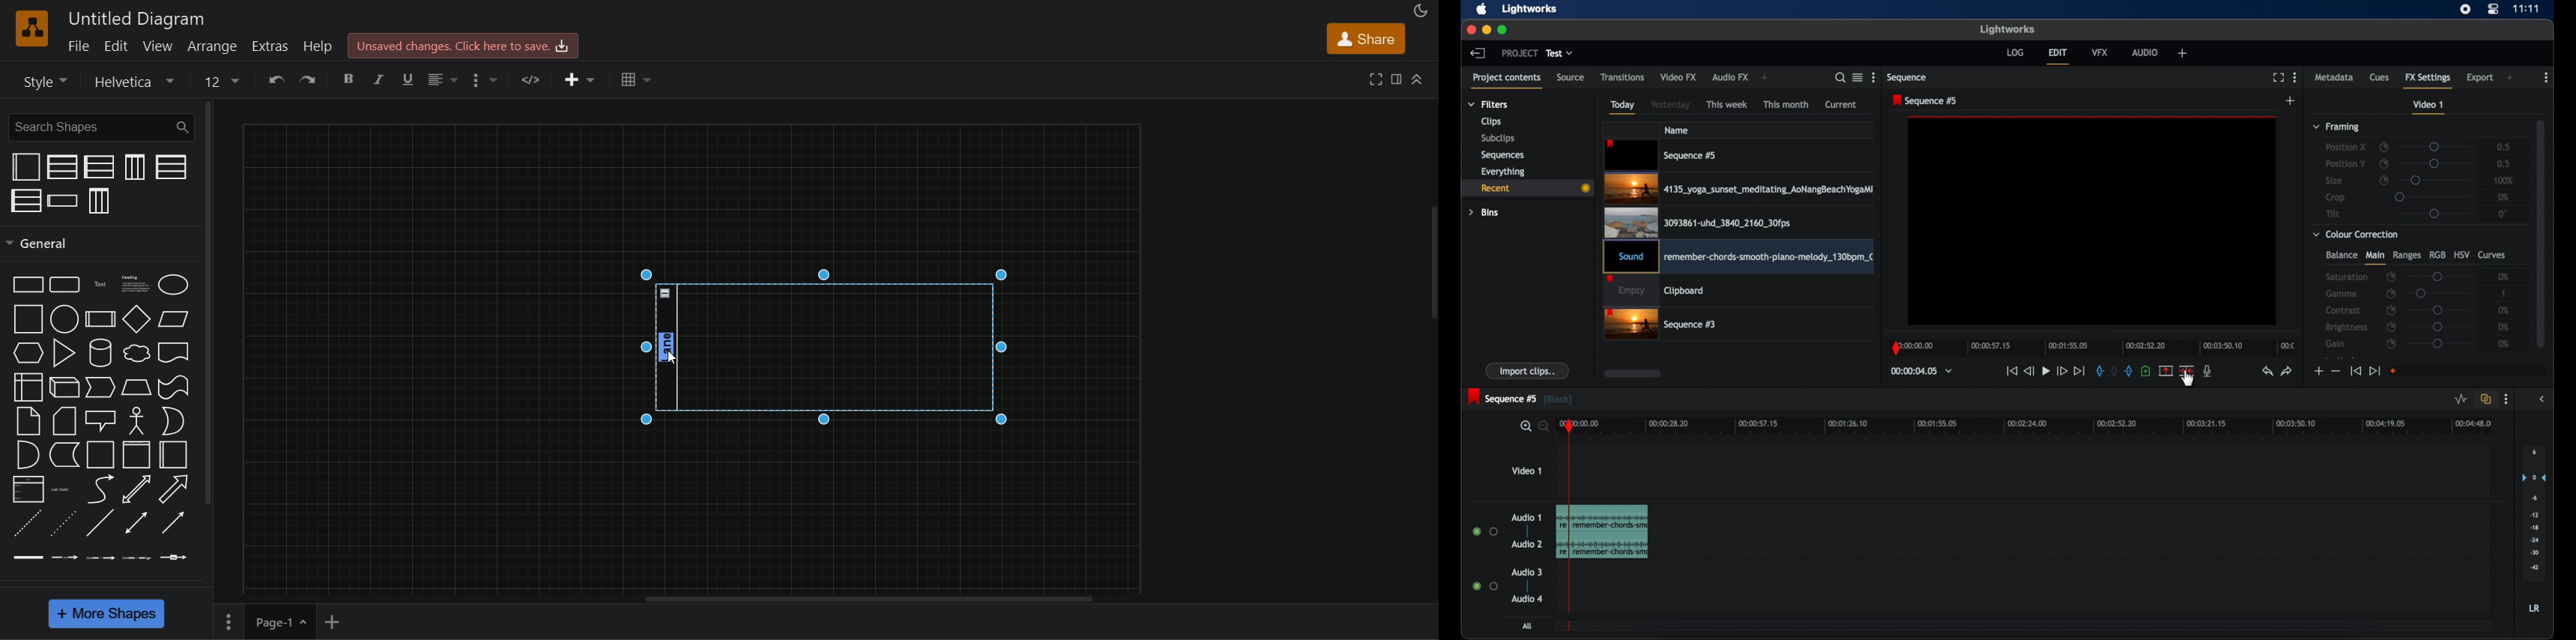 This screenshot has width=2576, height=644. What do you see at coordinates (1731, 78) in the screenshot?
I see `audio fx` at bounding box center [1731, 78].